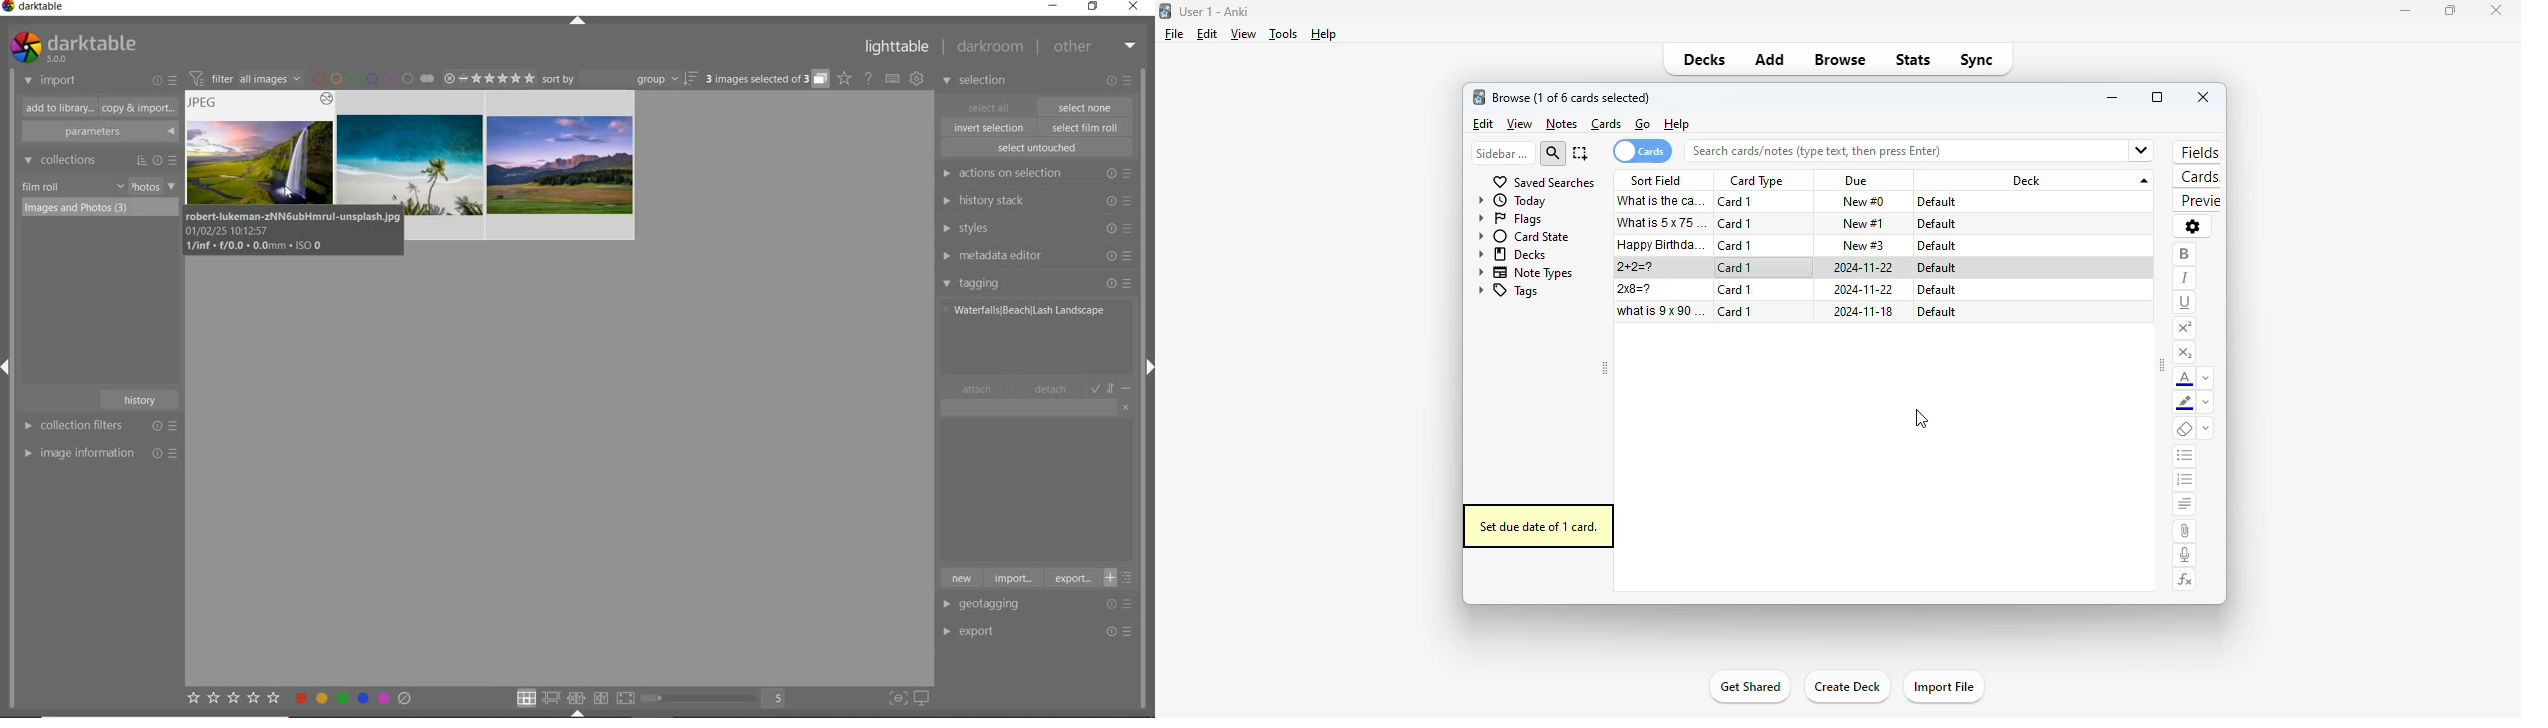  I want to click on tags, so click(1508, 292).